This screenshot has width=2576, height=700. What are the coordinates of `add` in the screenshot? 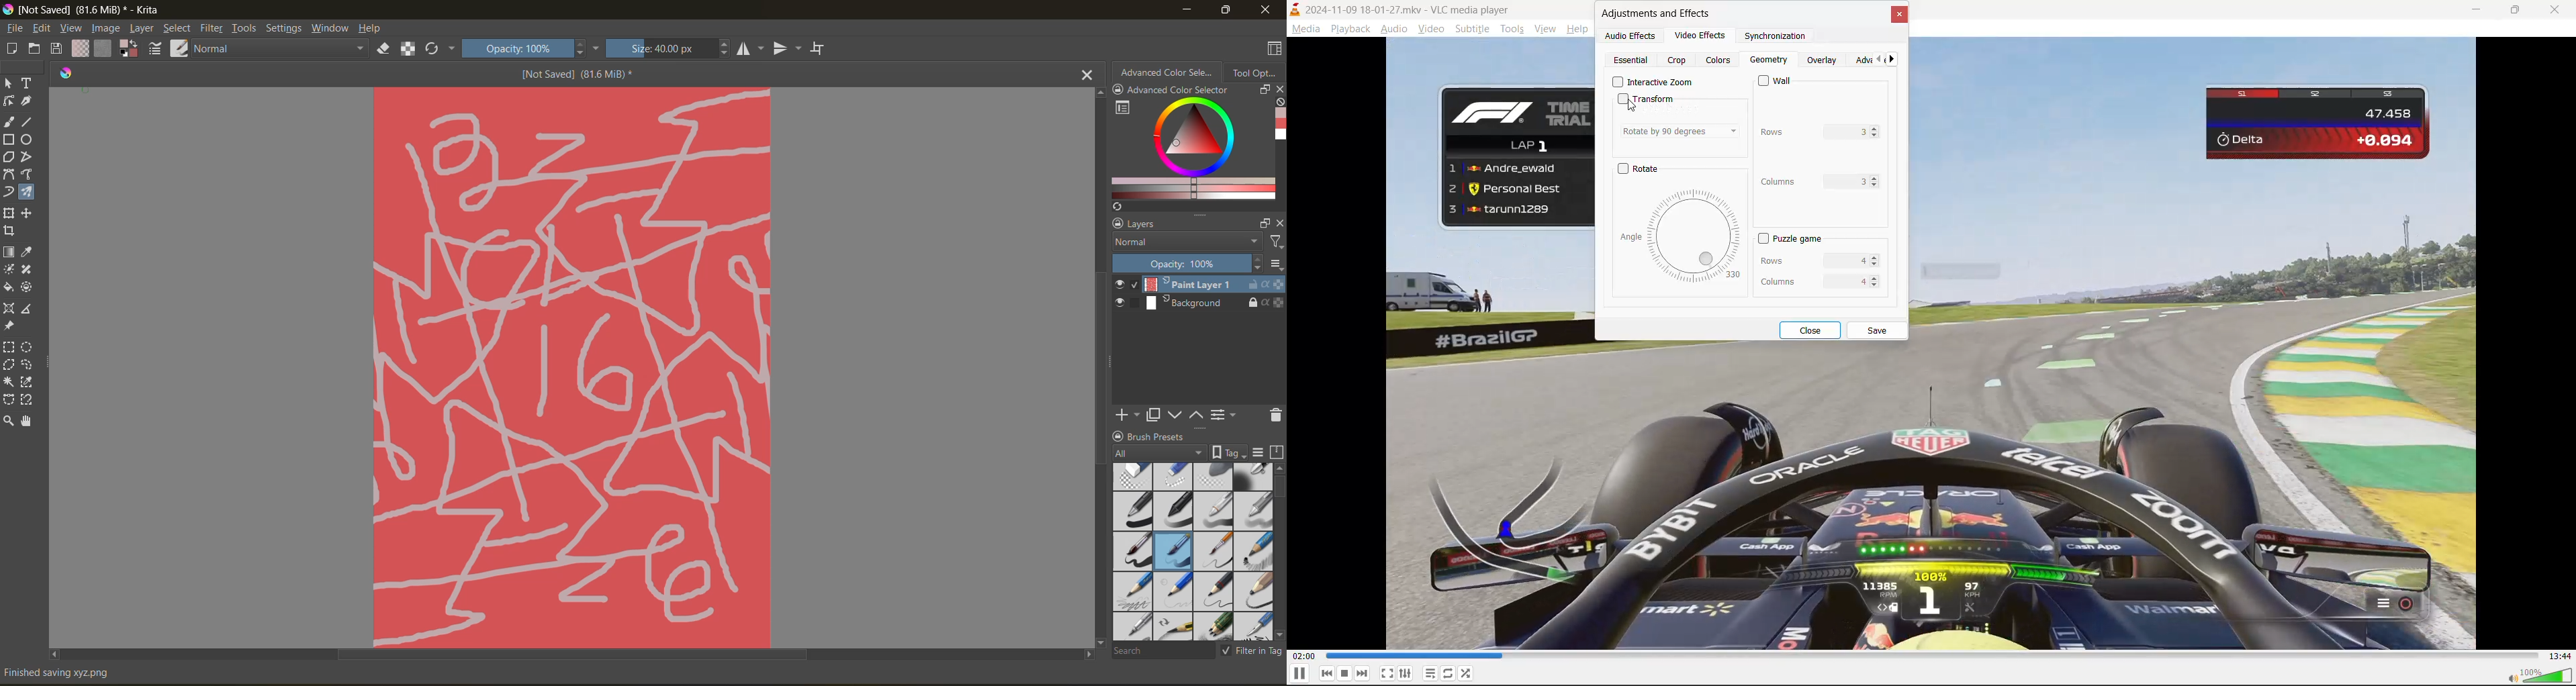 It's located at (1125, 414).